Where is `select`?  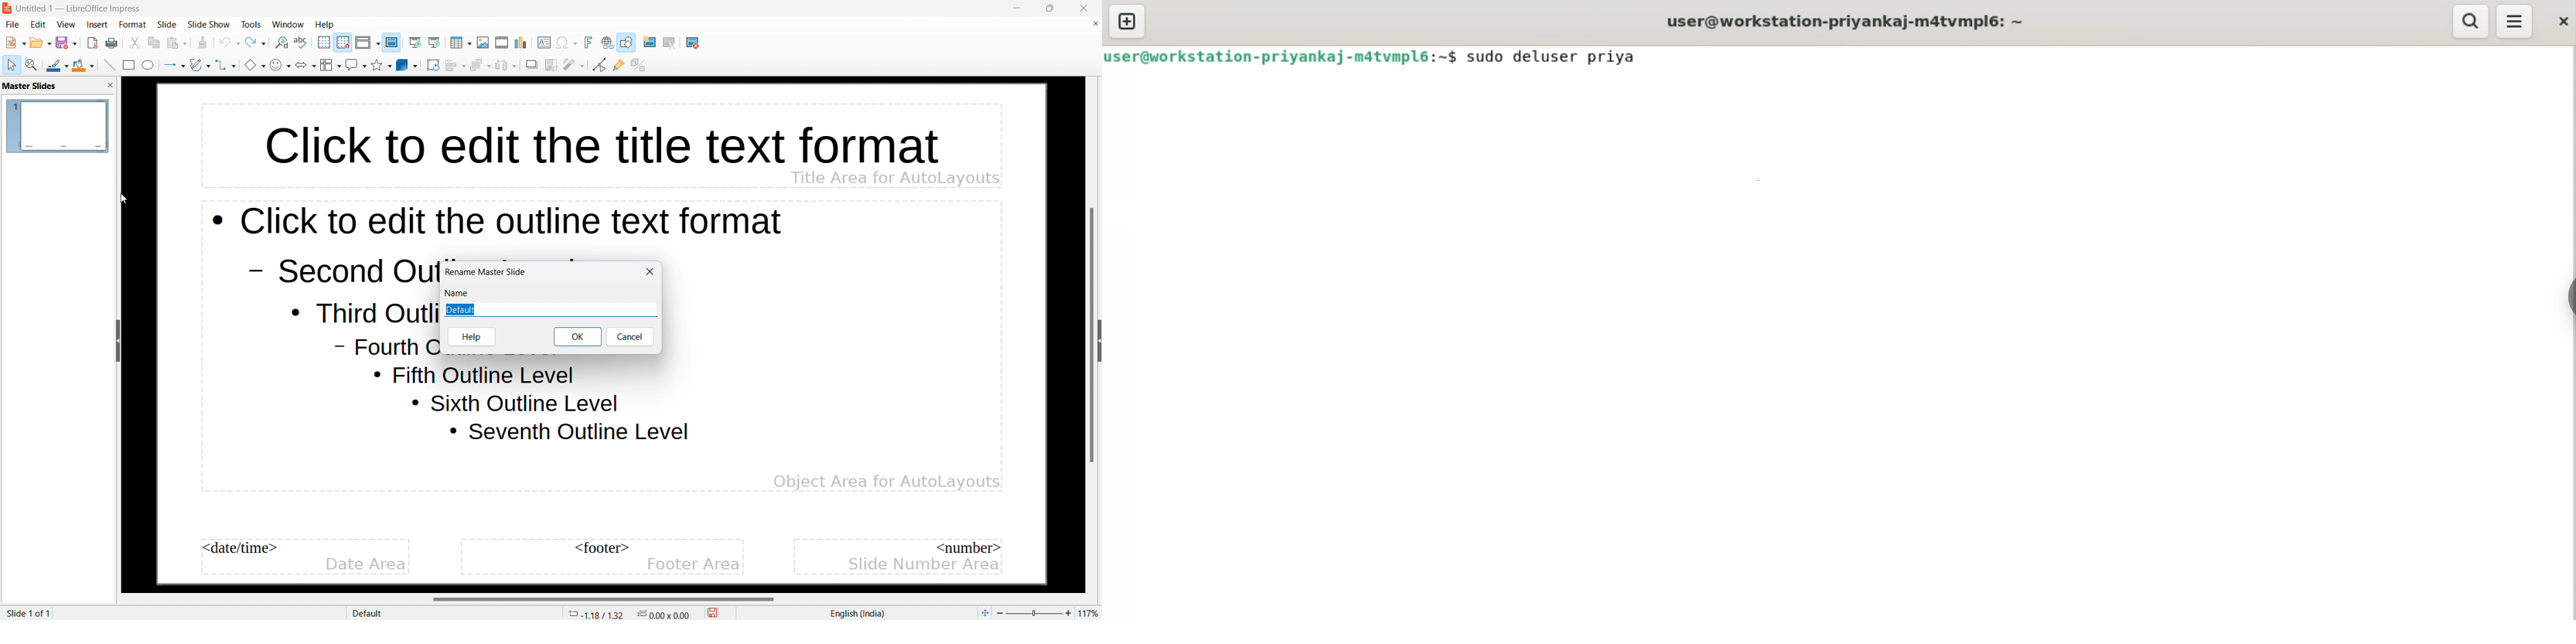
select is located at coordinates (13, 65).